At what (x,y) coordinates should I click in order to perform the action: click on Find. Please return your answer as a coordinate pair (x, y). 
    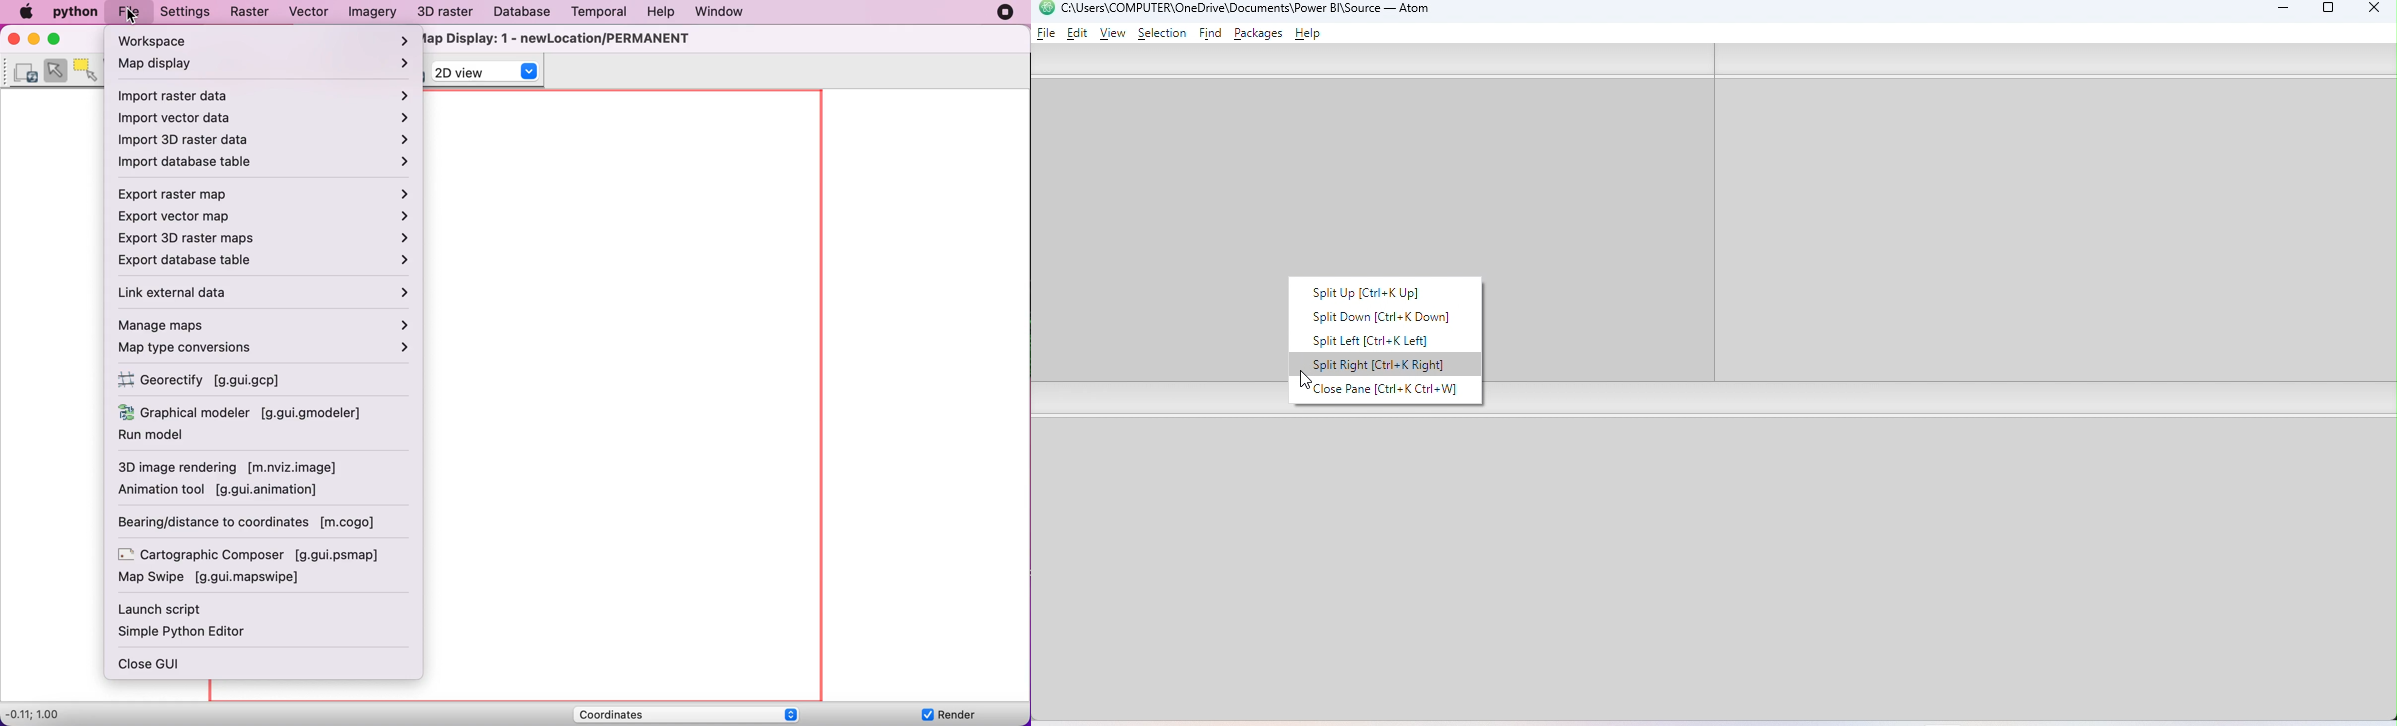
    Looking at the image, I should click on (1212, 34).